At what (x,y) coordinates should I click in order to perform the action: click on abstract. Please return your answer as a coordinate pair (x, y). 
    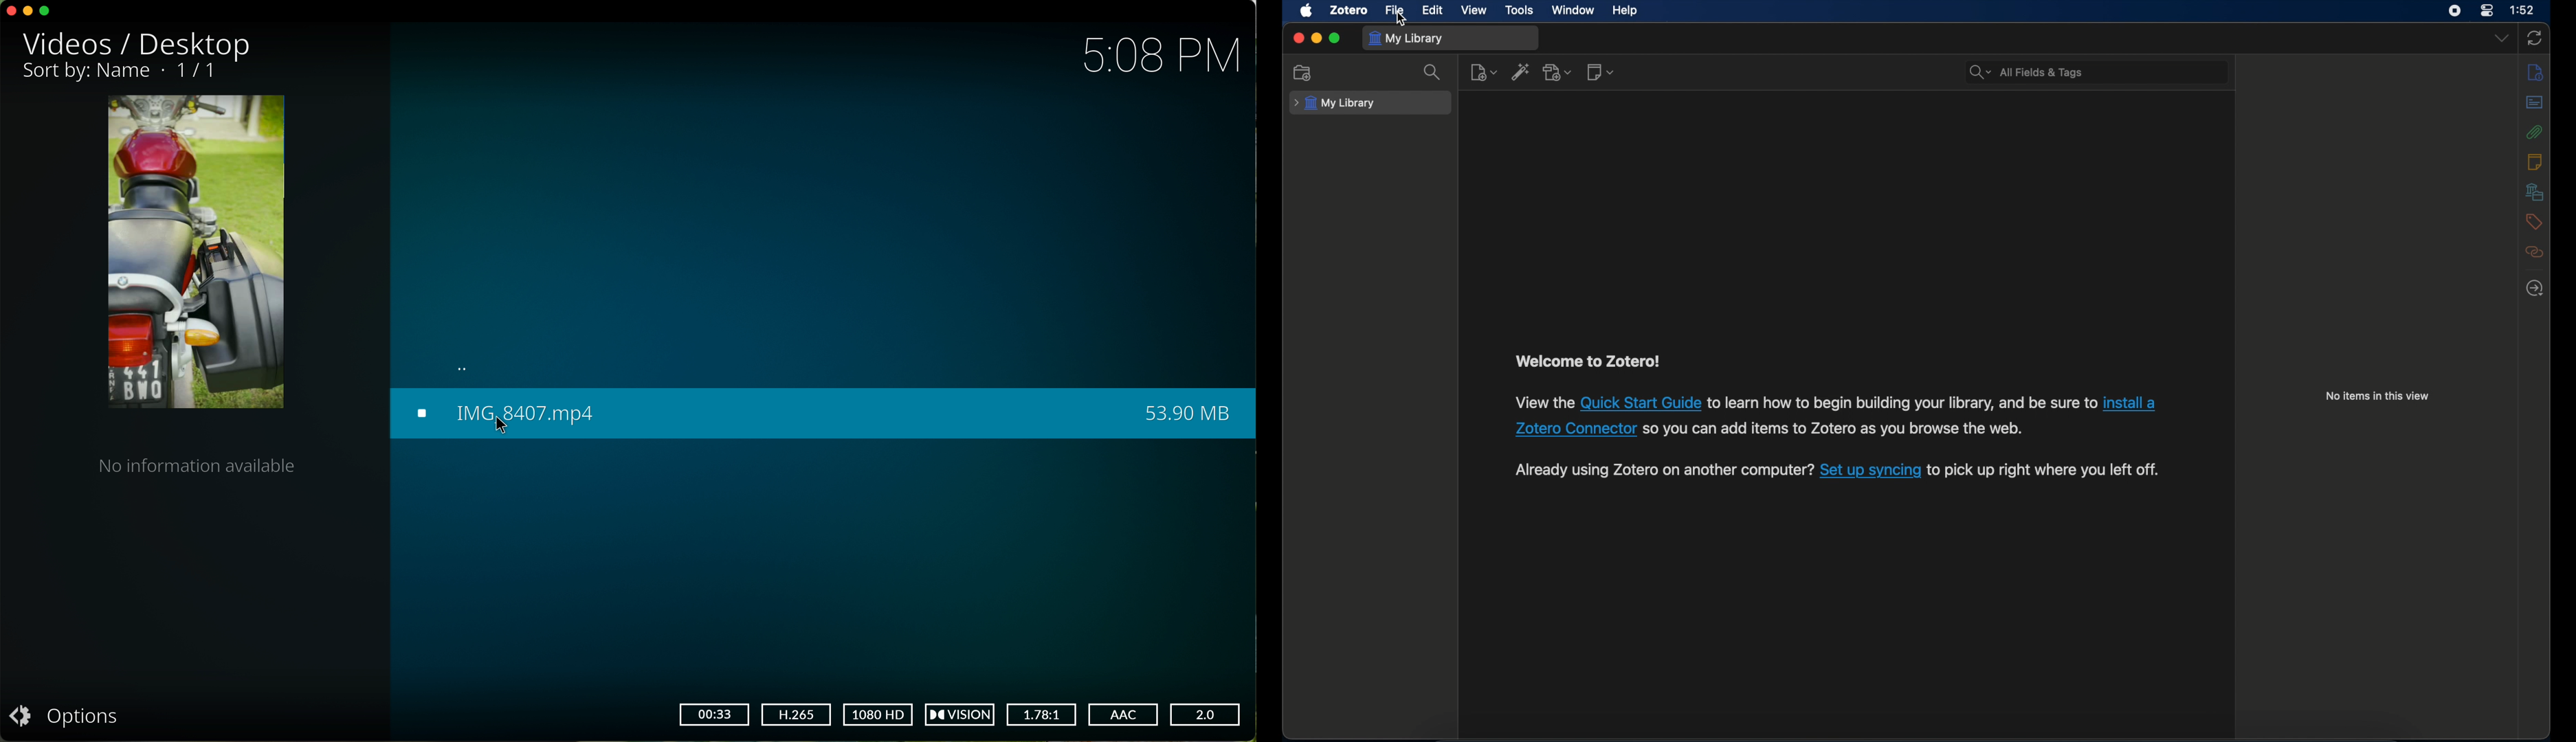
    Looking at the image, I should click on (2535, 102).